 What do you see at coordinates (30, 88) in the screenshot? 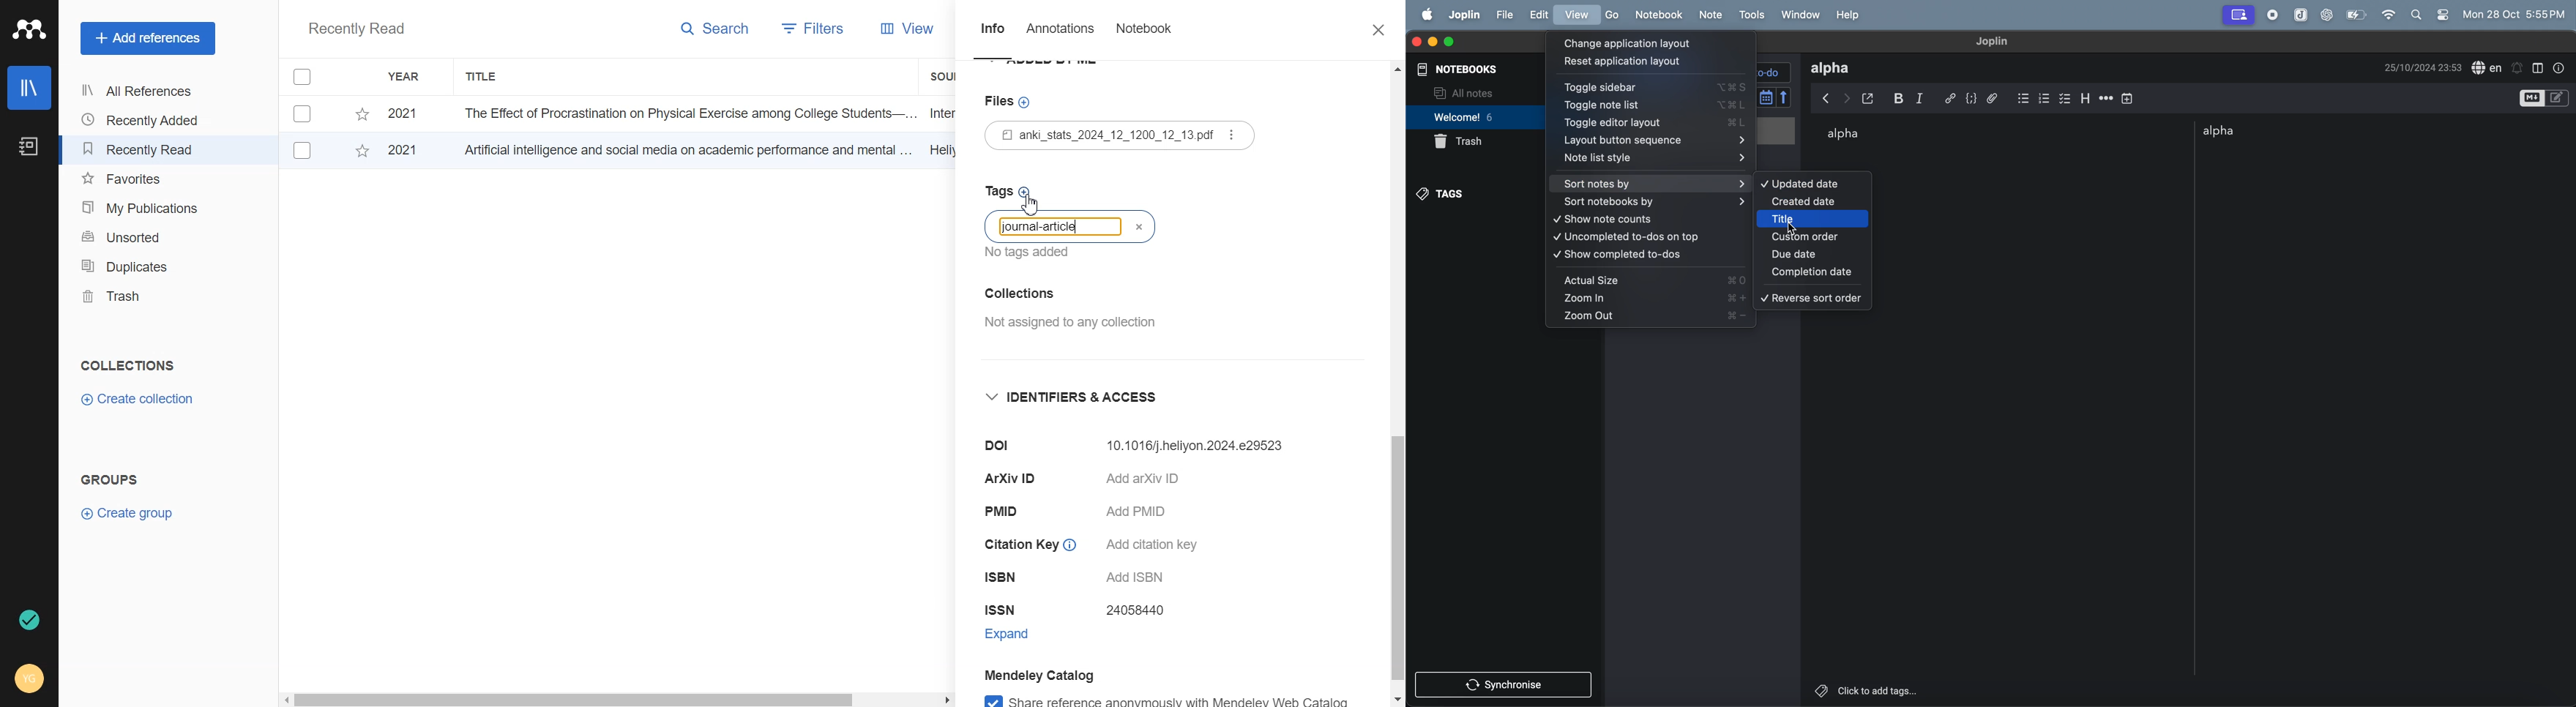
I see `Library` at bounding box center [30, 88].